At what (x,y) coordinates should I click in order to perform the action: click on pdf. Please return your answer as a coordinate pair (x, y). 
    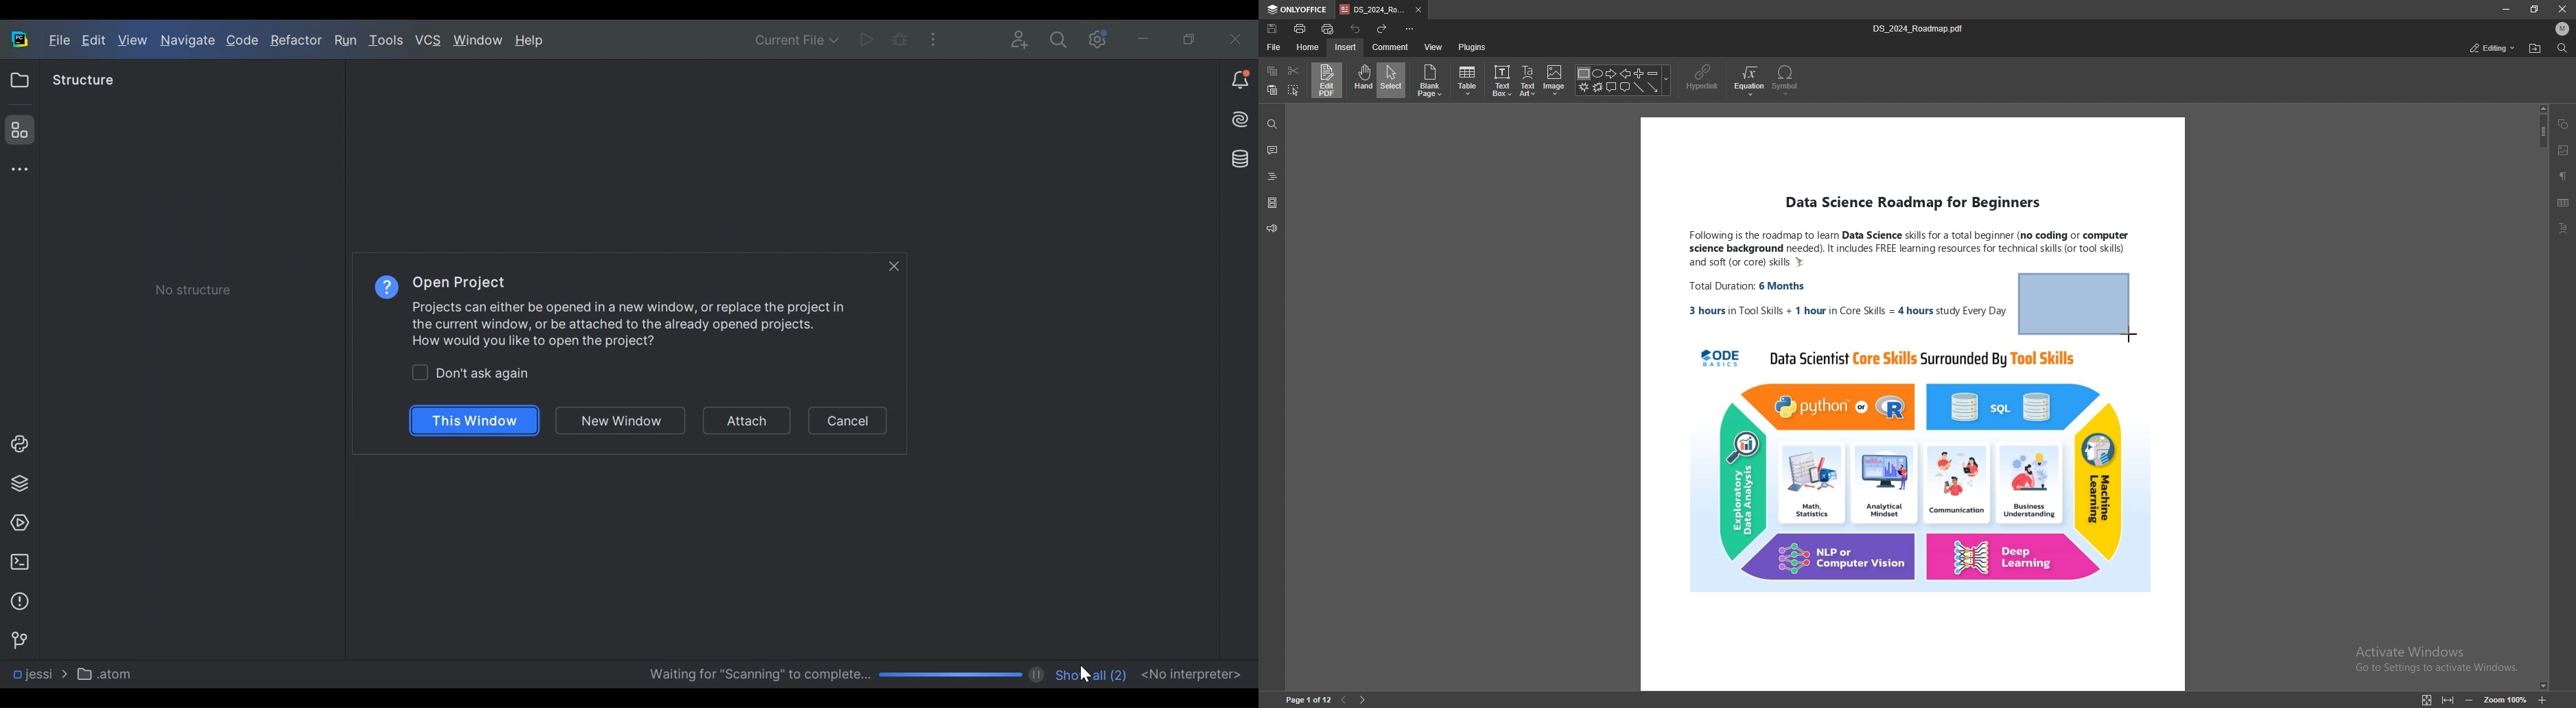
    Looking at the image, I should click on (1990, 297).